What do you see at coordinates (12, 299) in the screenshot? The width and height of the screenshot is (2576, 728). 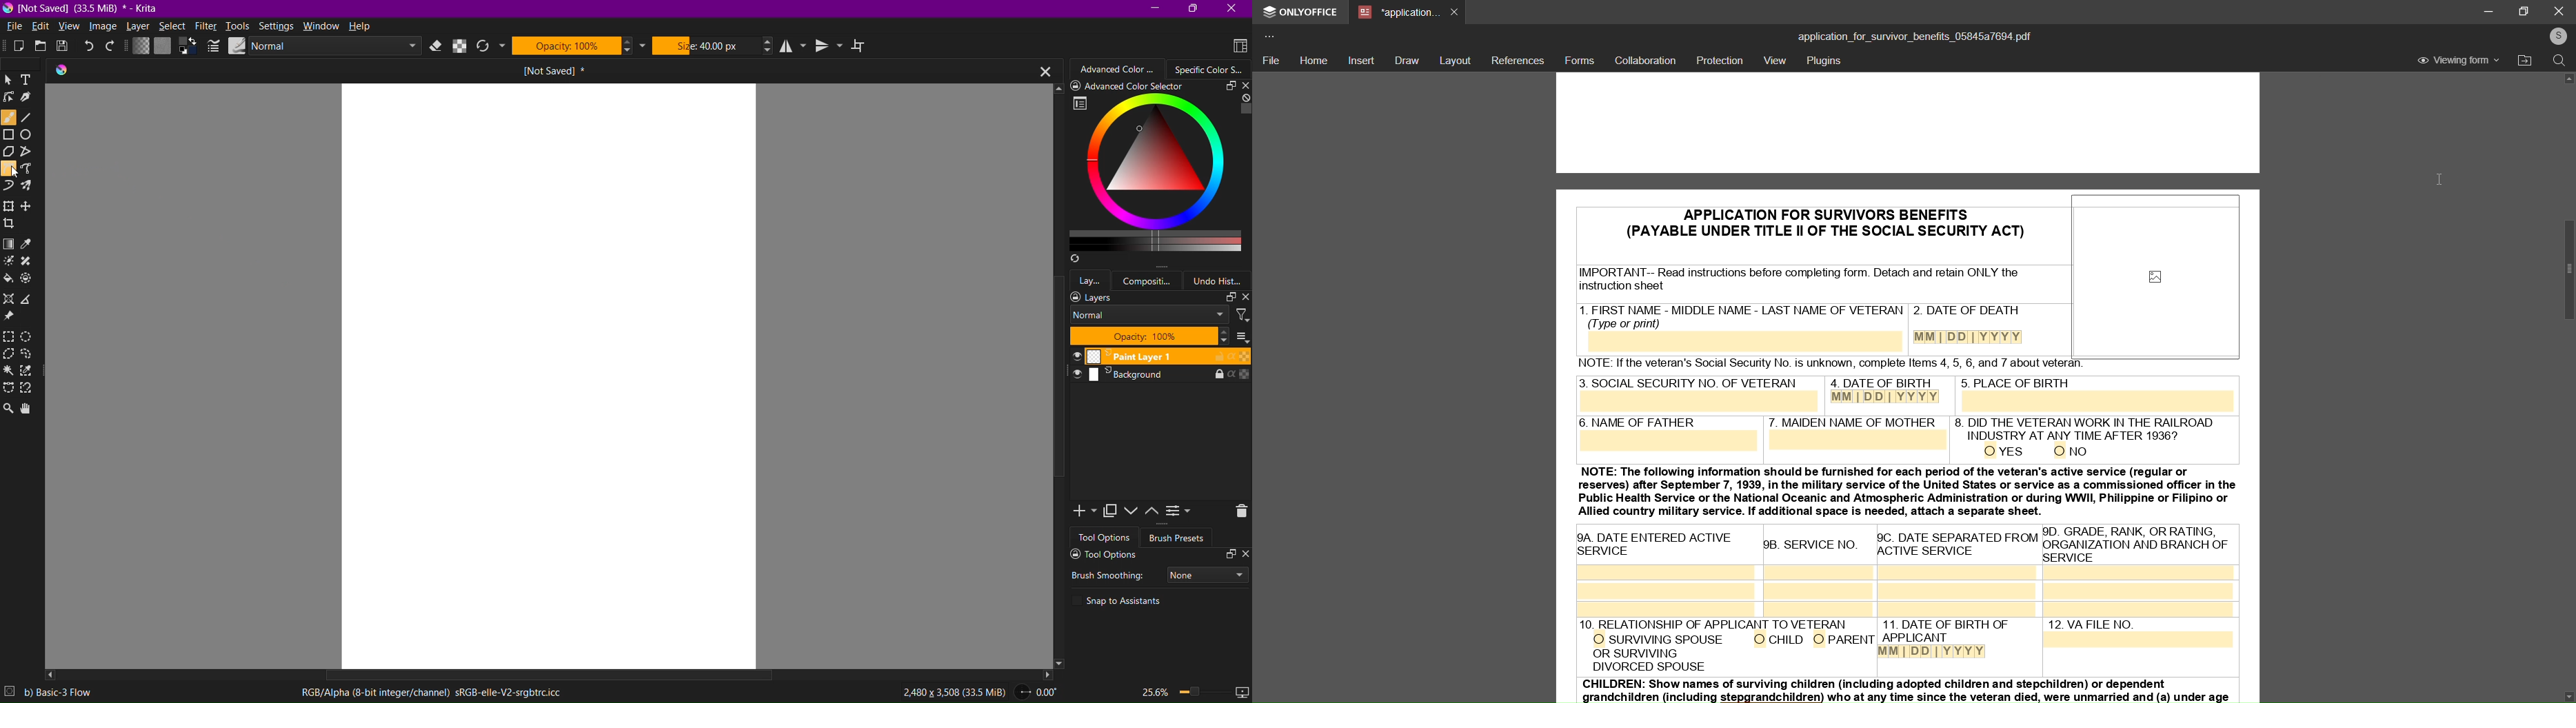 I see `Assistant Tool` at bounding box center [12, 299].